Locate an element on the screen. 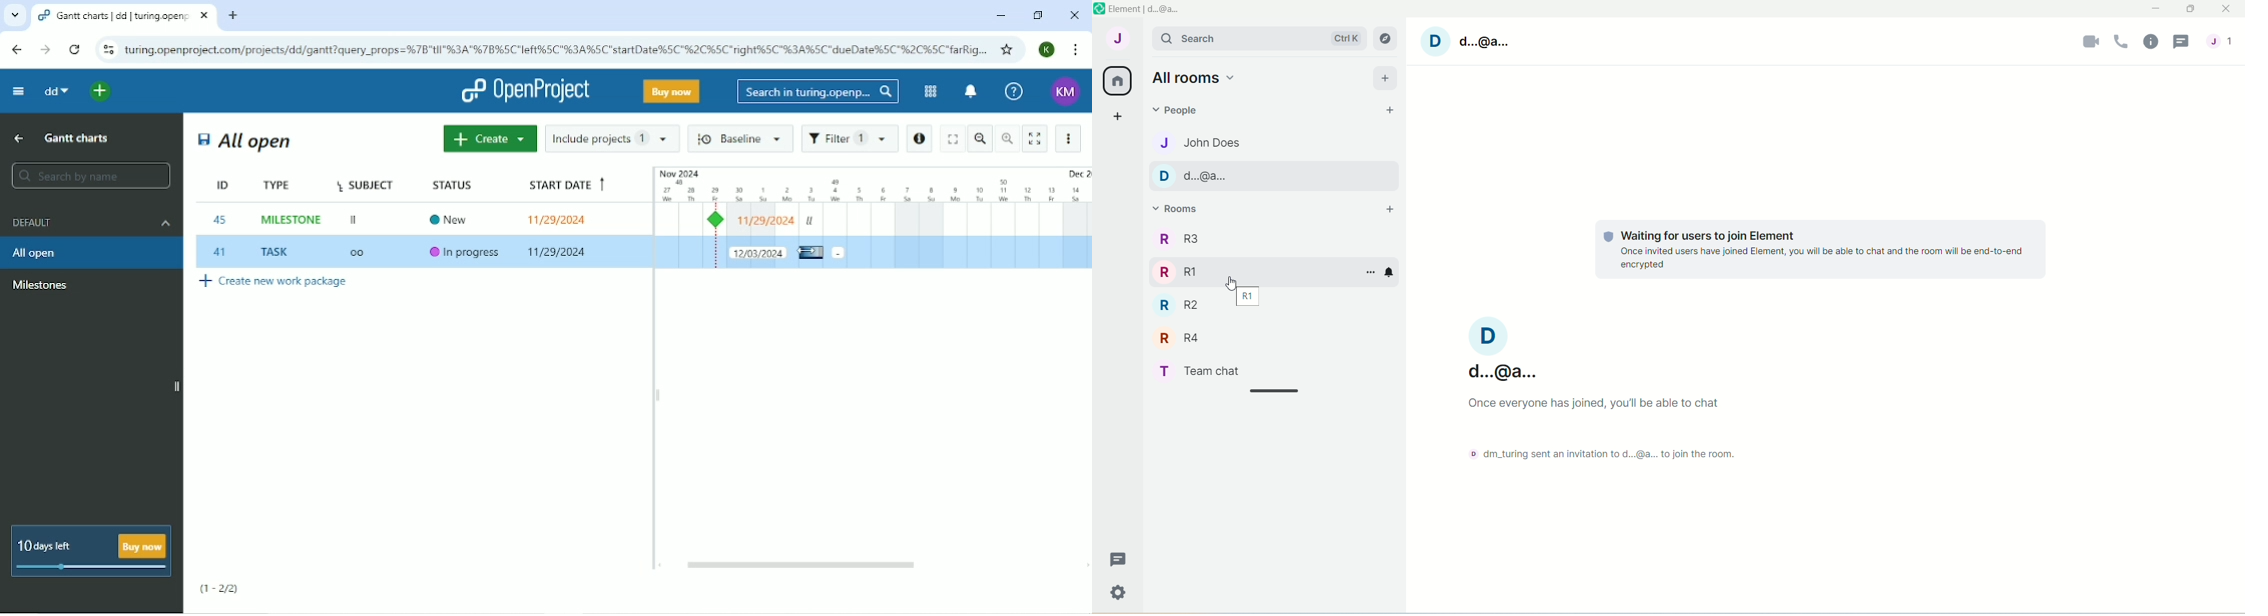 This screenshot has height=616, width=2268. More actions is located at coordinates (1070, 138).